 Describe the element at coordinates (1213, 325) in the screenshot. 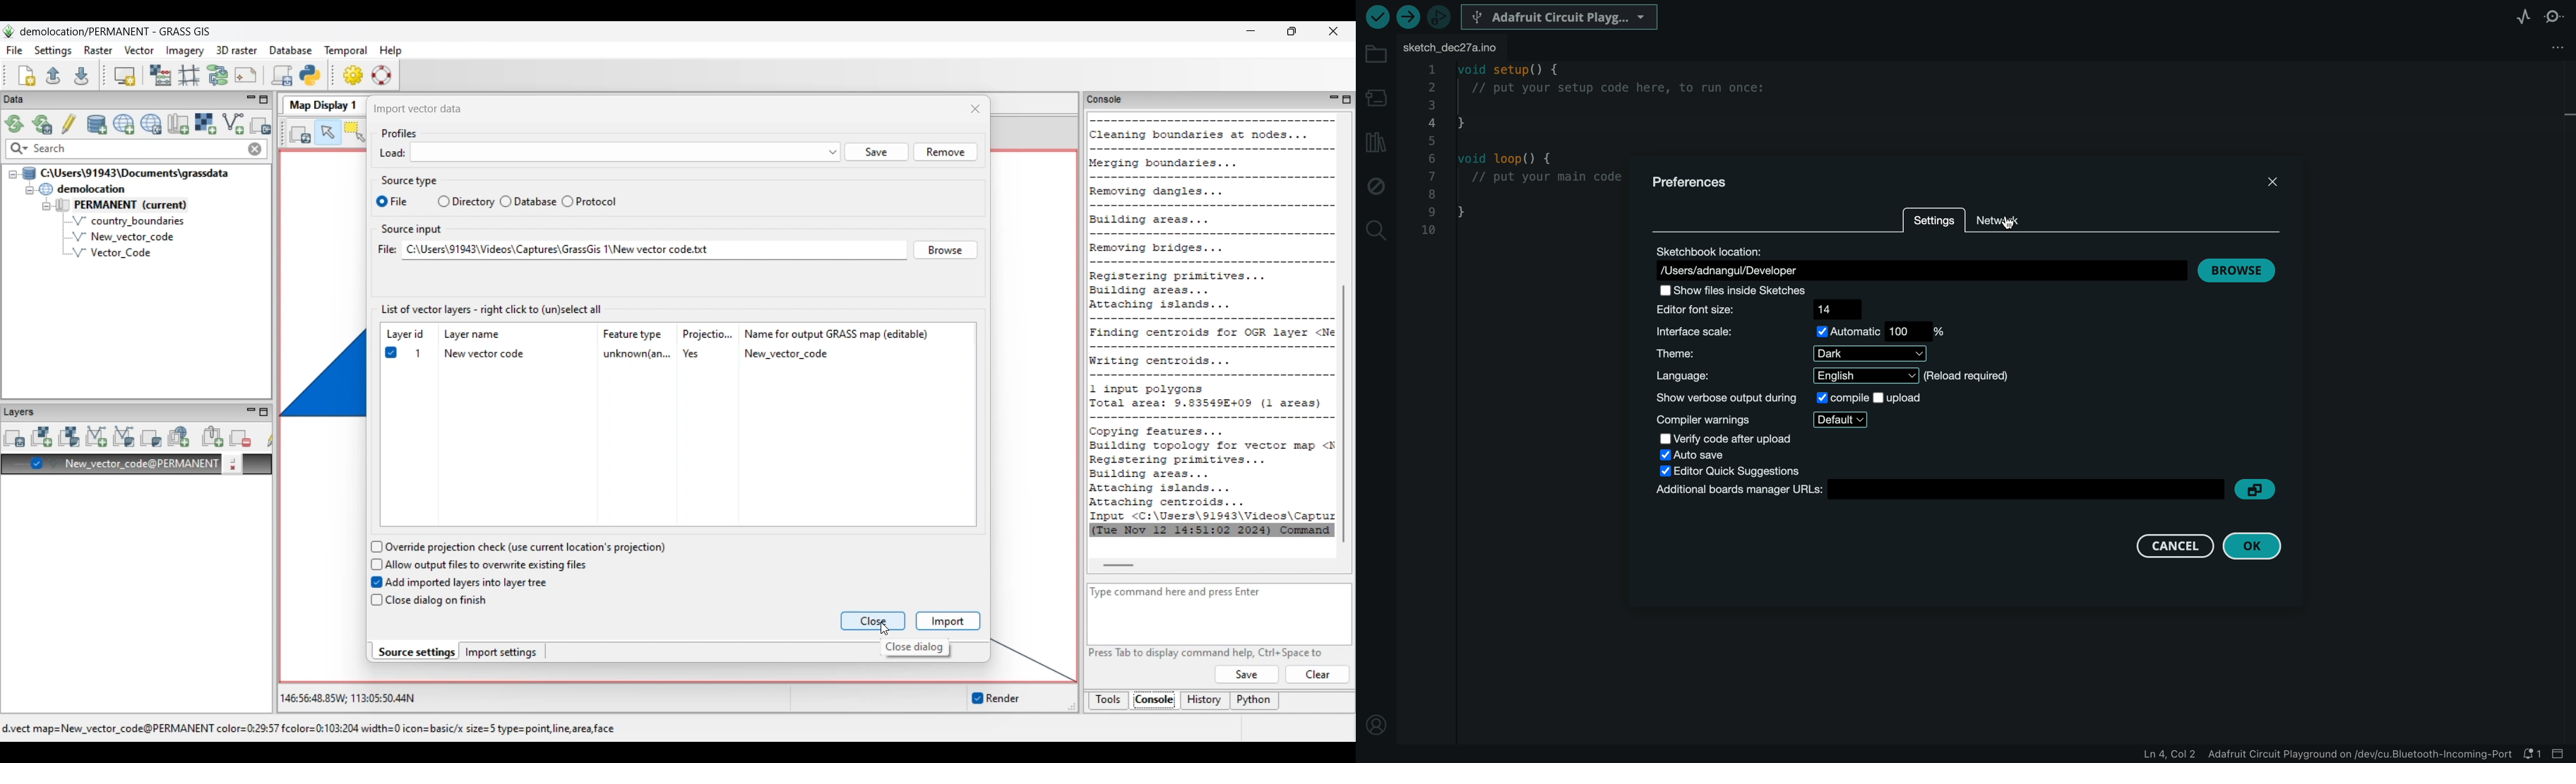

I see `Code of new file visible` at that location.